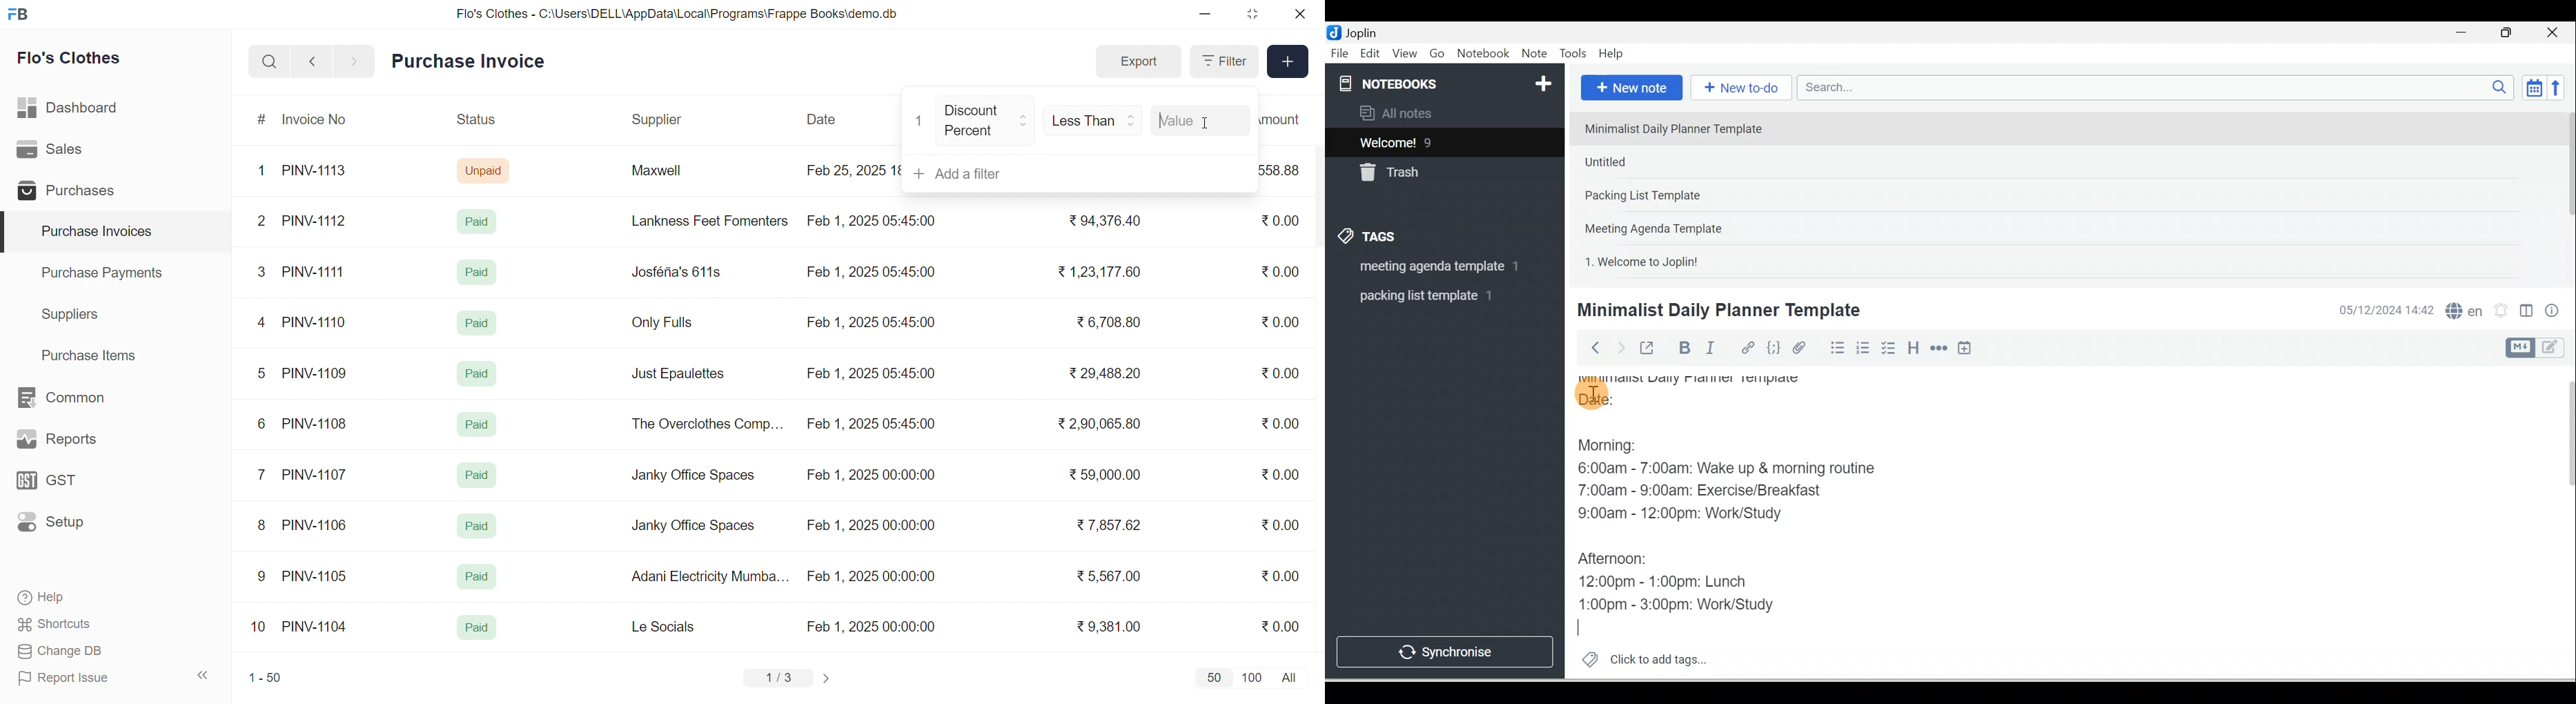 Image resolution: width=2576 pixels, height=728 pixels. I want to click on The Overclothes Comp..., so click(705, 423).